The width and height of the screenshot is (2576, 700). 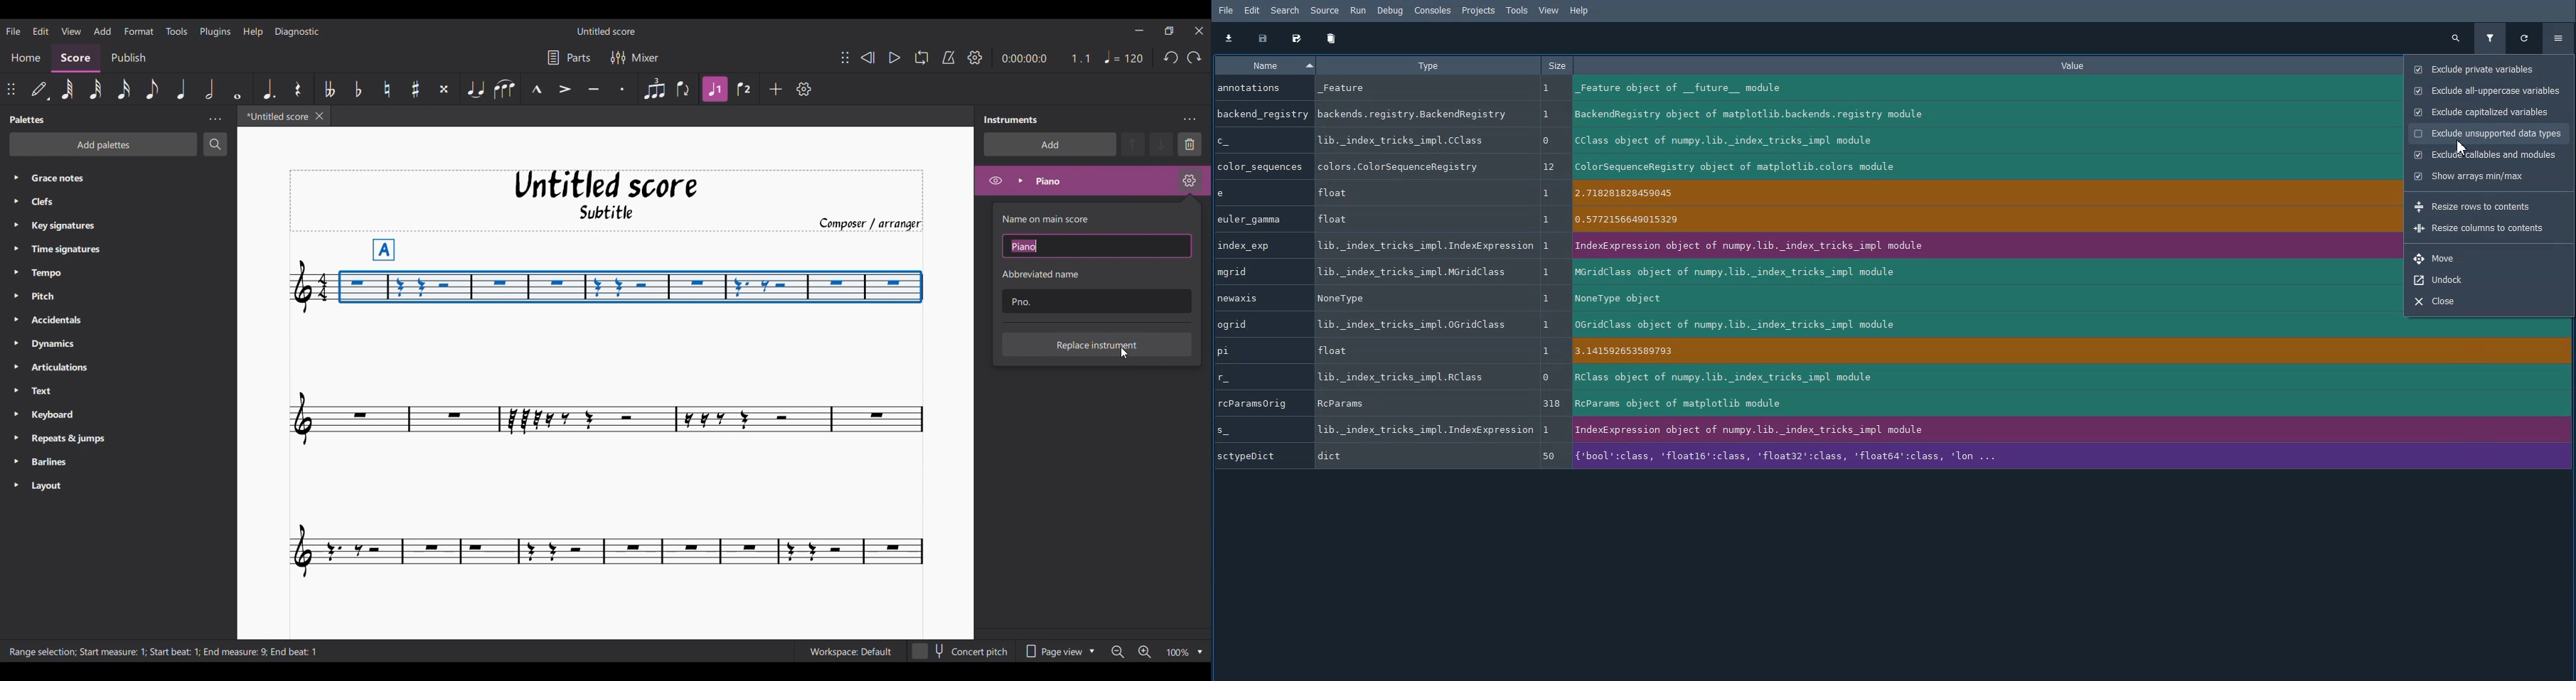 I want to click on Move instrument up, so click(x=1133, y=144).